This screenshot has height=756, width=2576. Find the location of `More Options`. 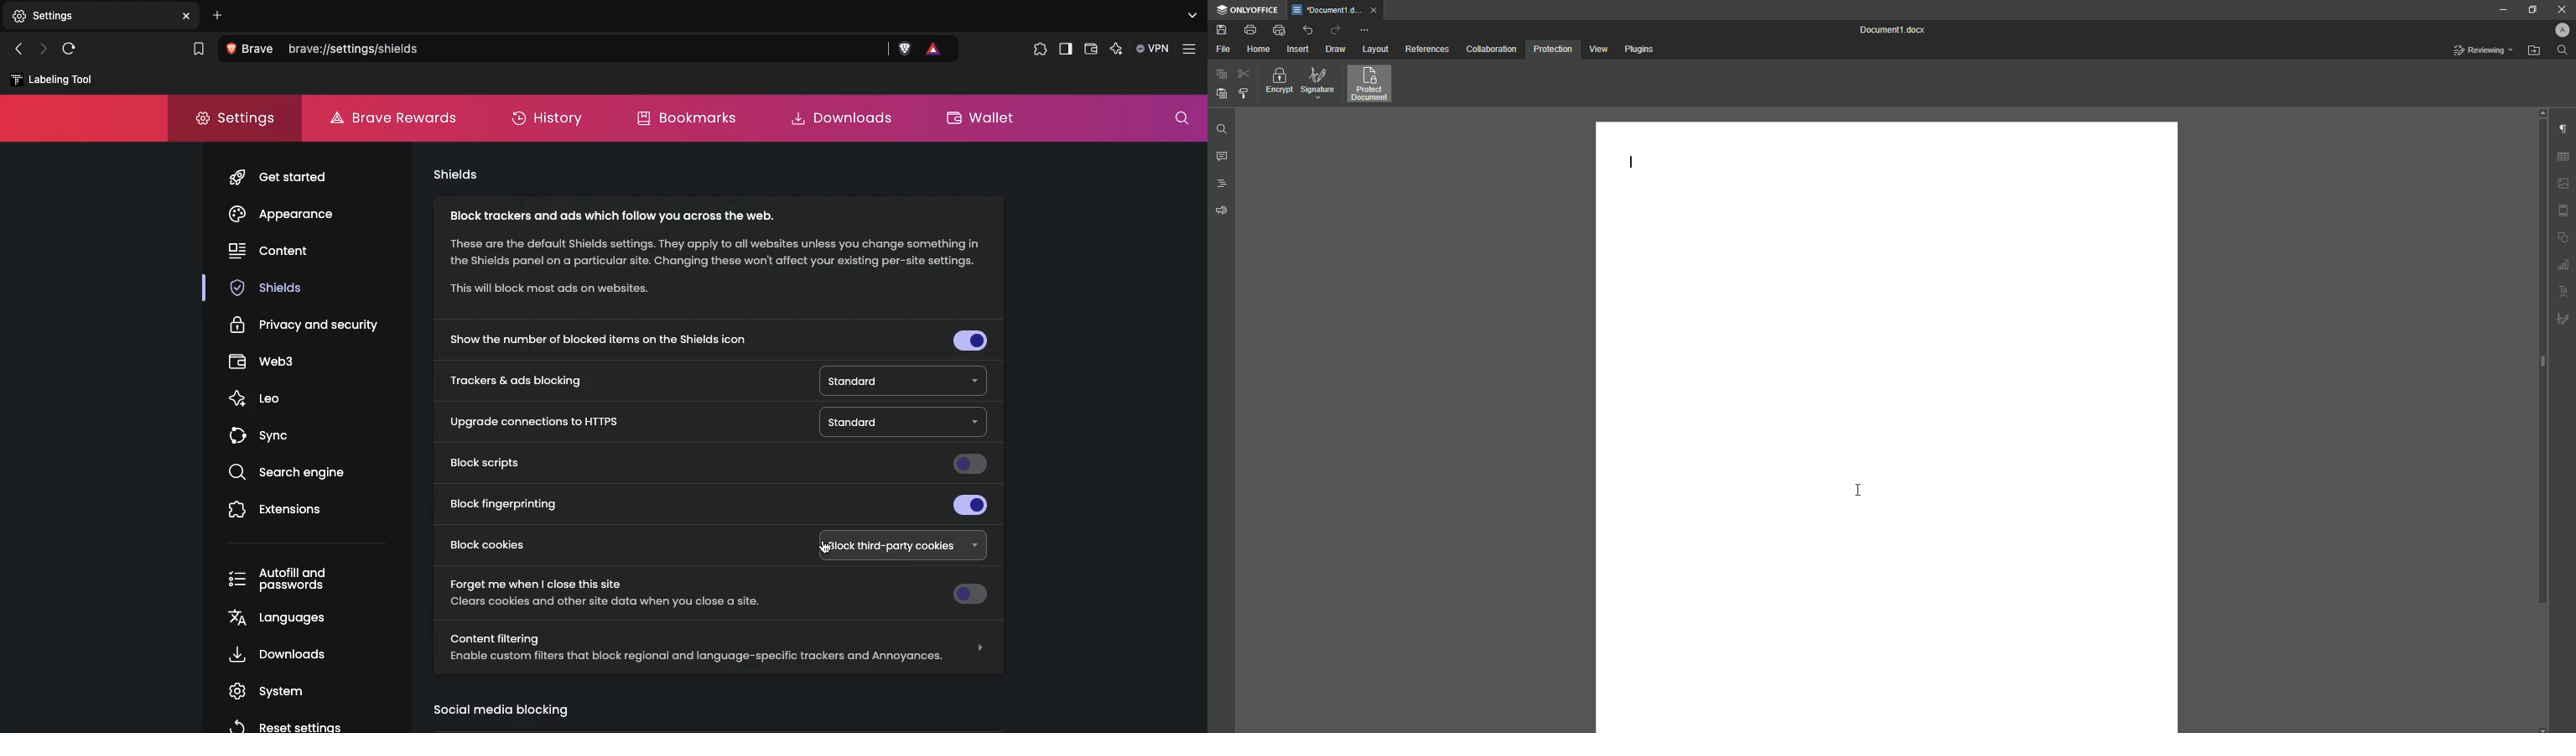

More Options is located at coordinates (1366, 29).